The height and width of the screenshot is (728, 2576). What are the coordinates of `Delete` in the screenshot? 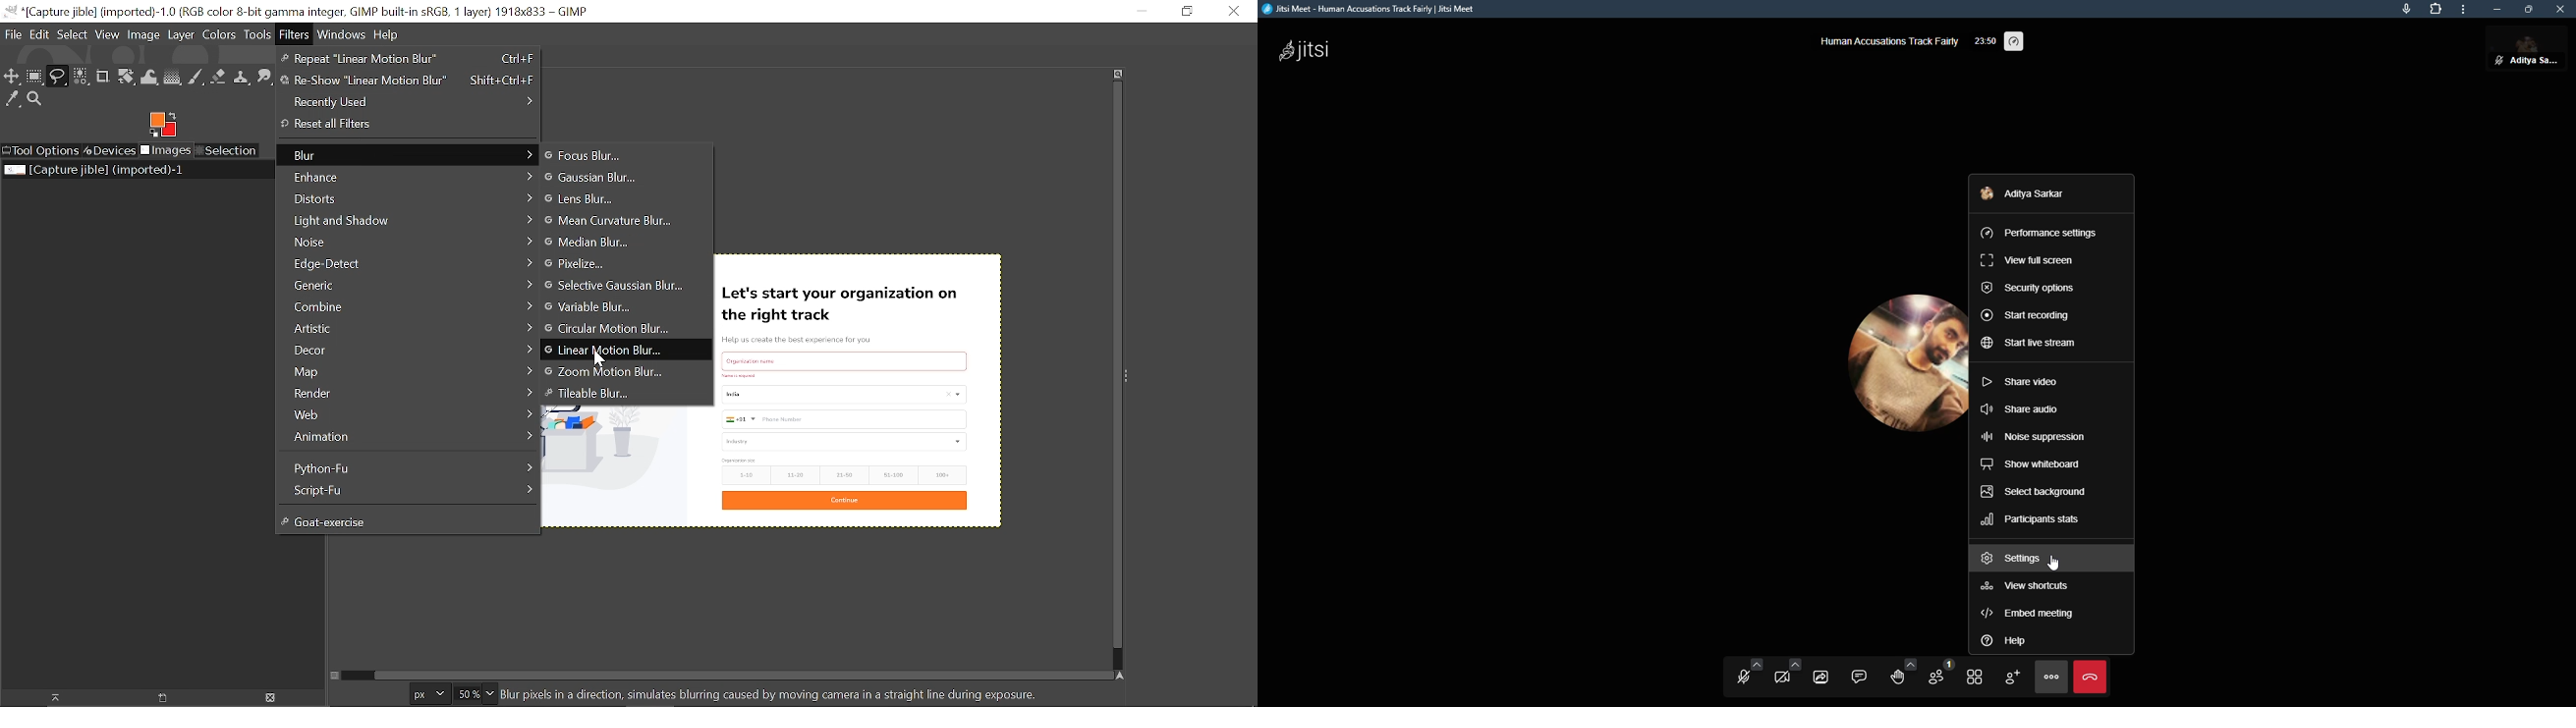 It's located at (269, 698).